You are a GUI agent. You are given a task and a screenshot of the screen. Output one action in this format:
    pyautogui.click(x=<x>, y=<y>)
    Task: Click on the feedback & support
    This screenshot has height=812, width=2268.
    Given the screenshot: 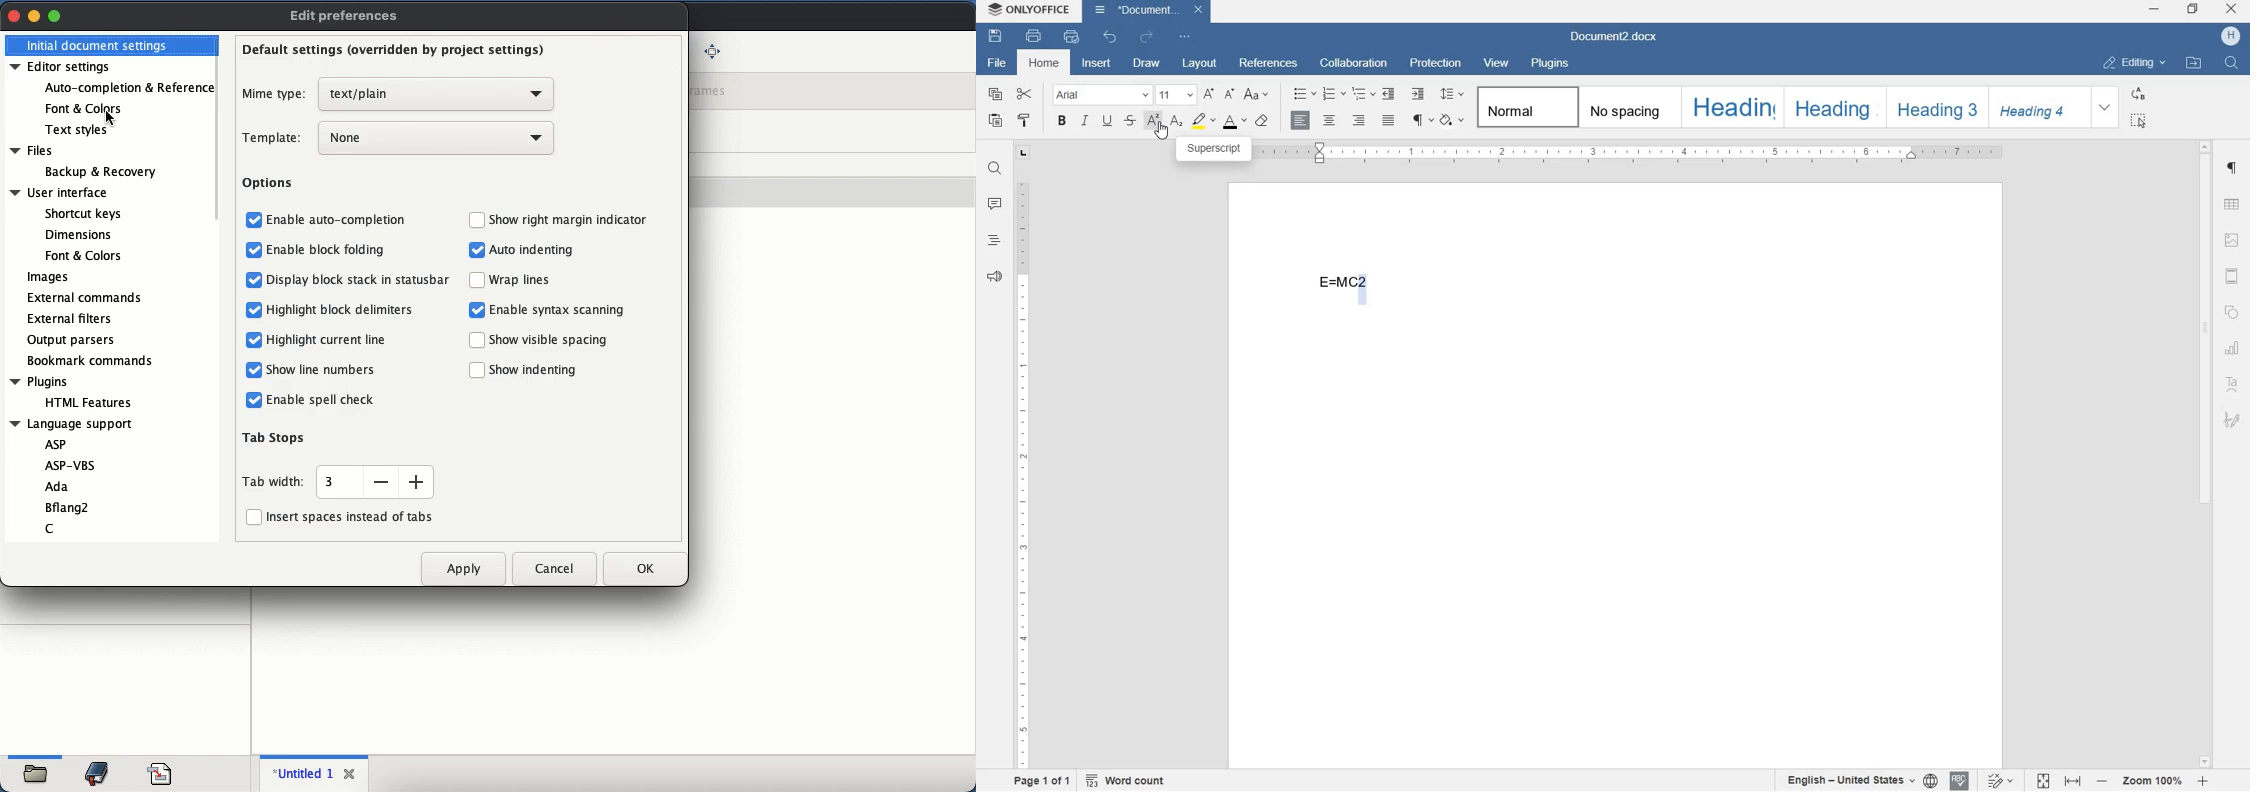 What is the action you would take?
    pyautogui.click(x=994, y=277)
    